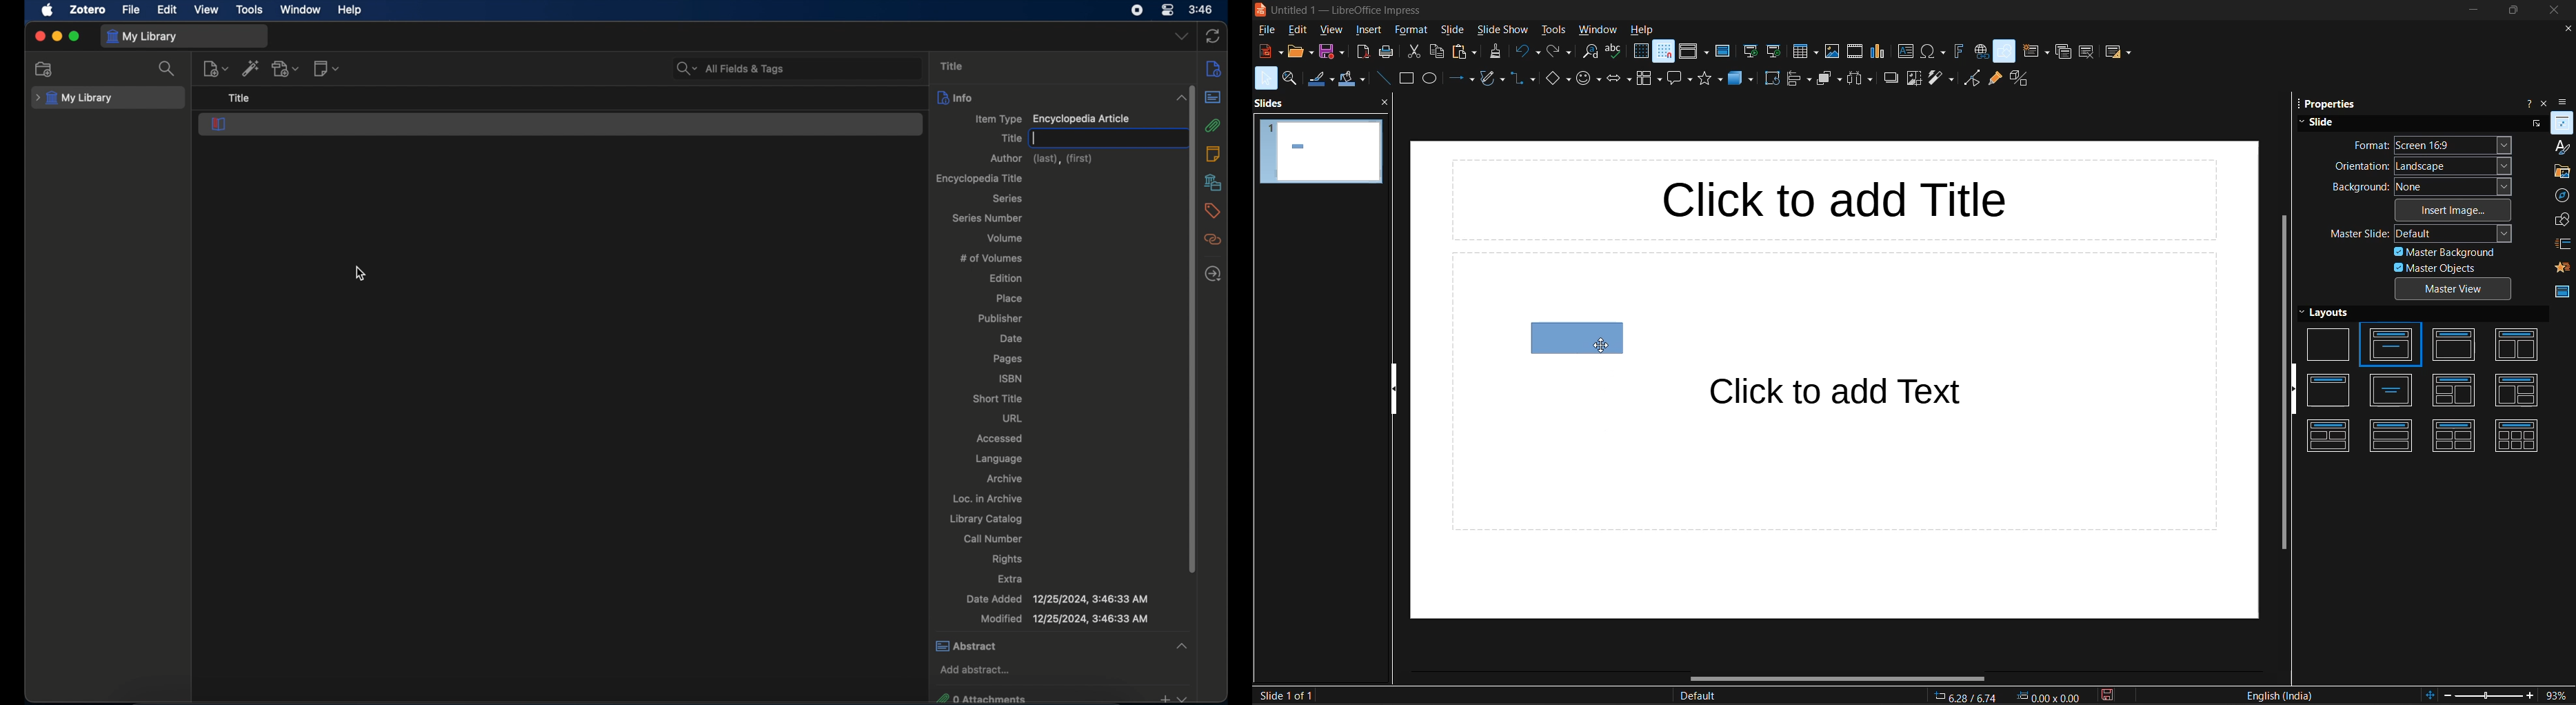 This screenshot has width=2576, height=728. I want to click on date, so click(1011, 339).